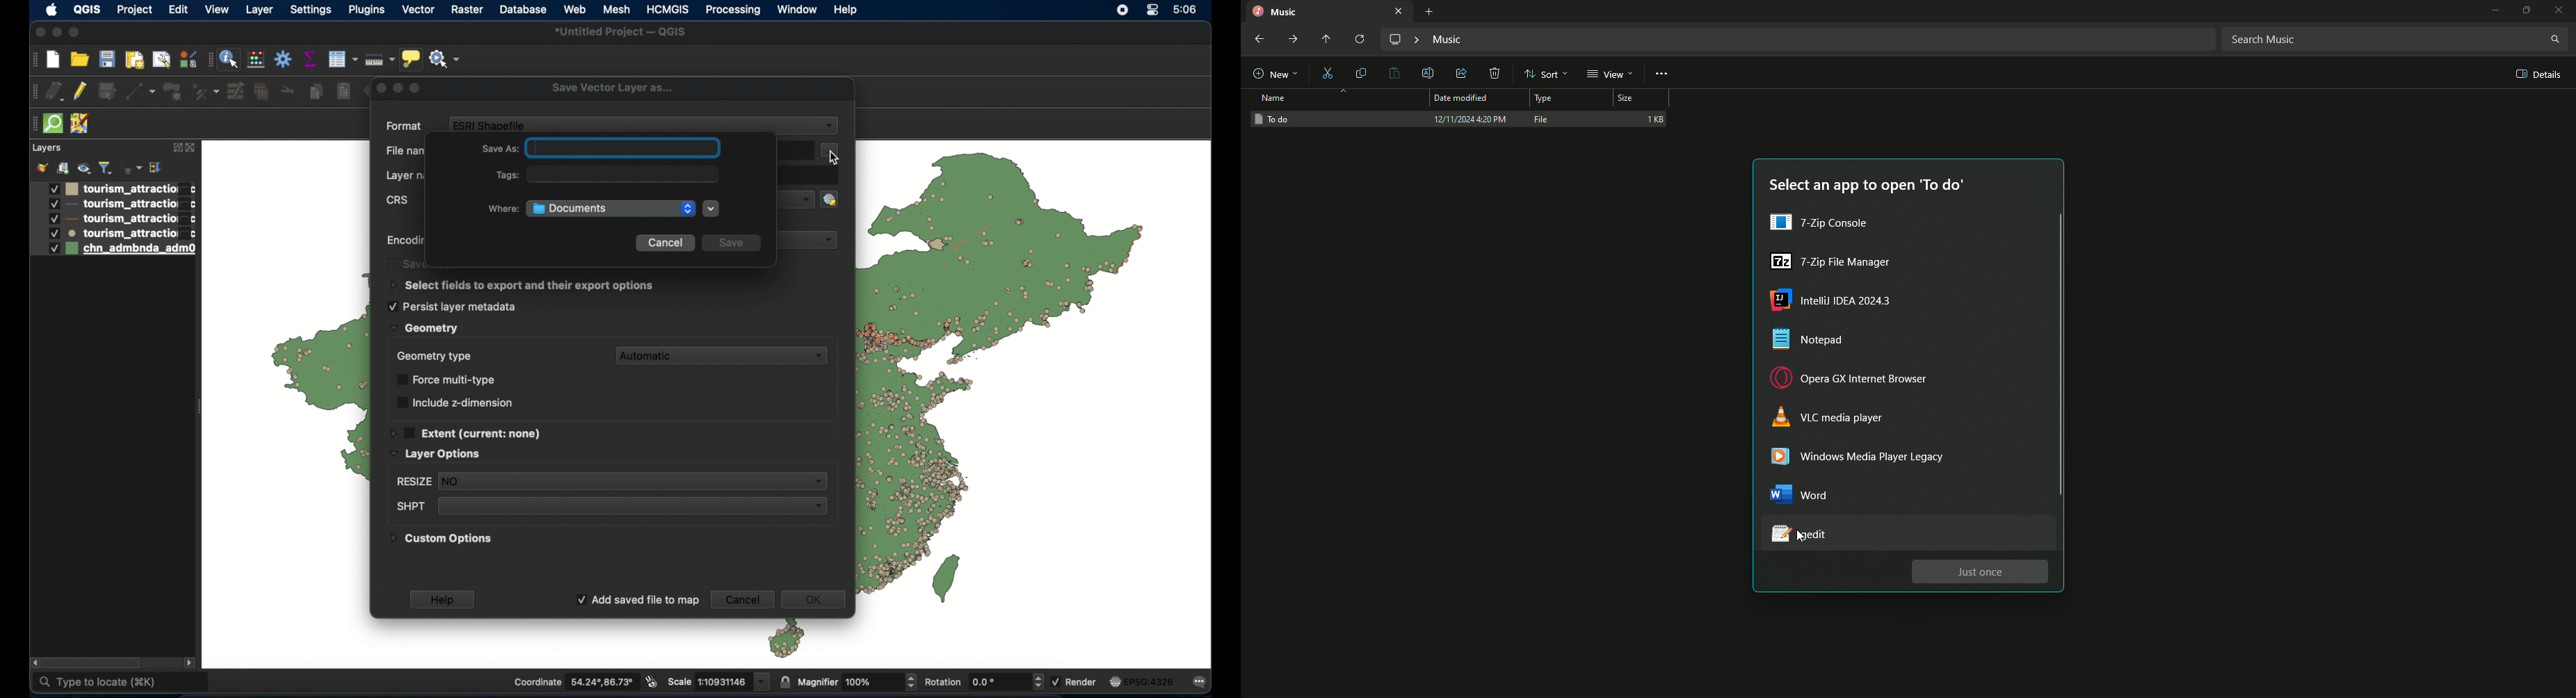 The height and width of the screenshot is (700, 2576). Describe the element at coordinates (575, 681) in the screenshot. I see `coordinate` at that location.